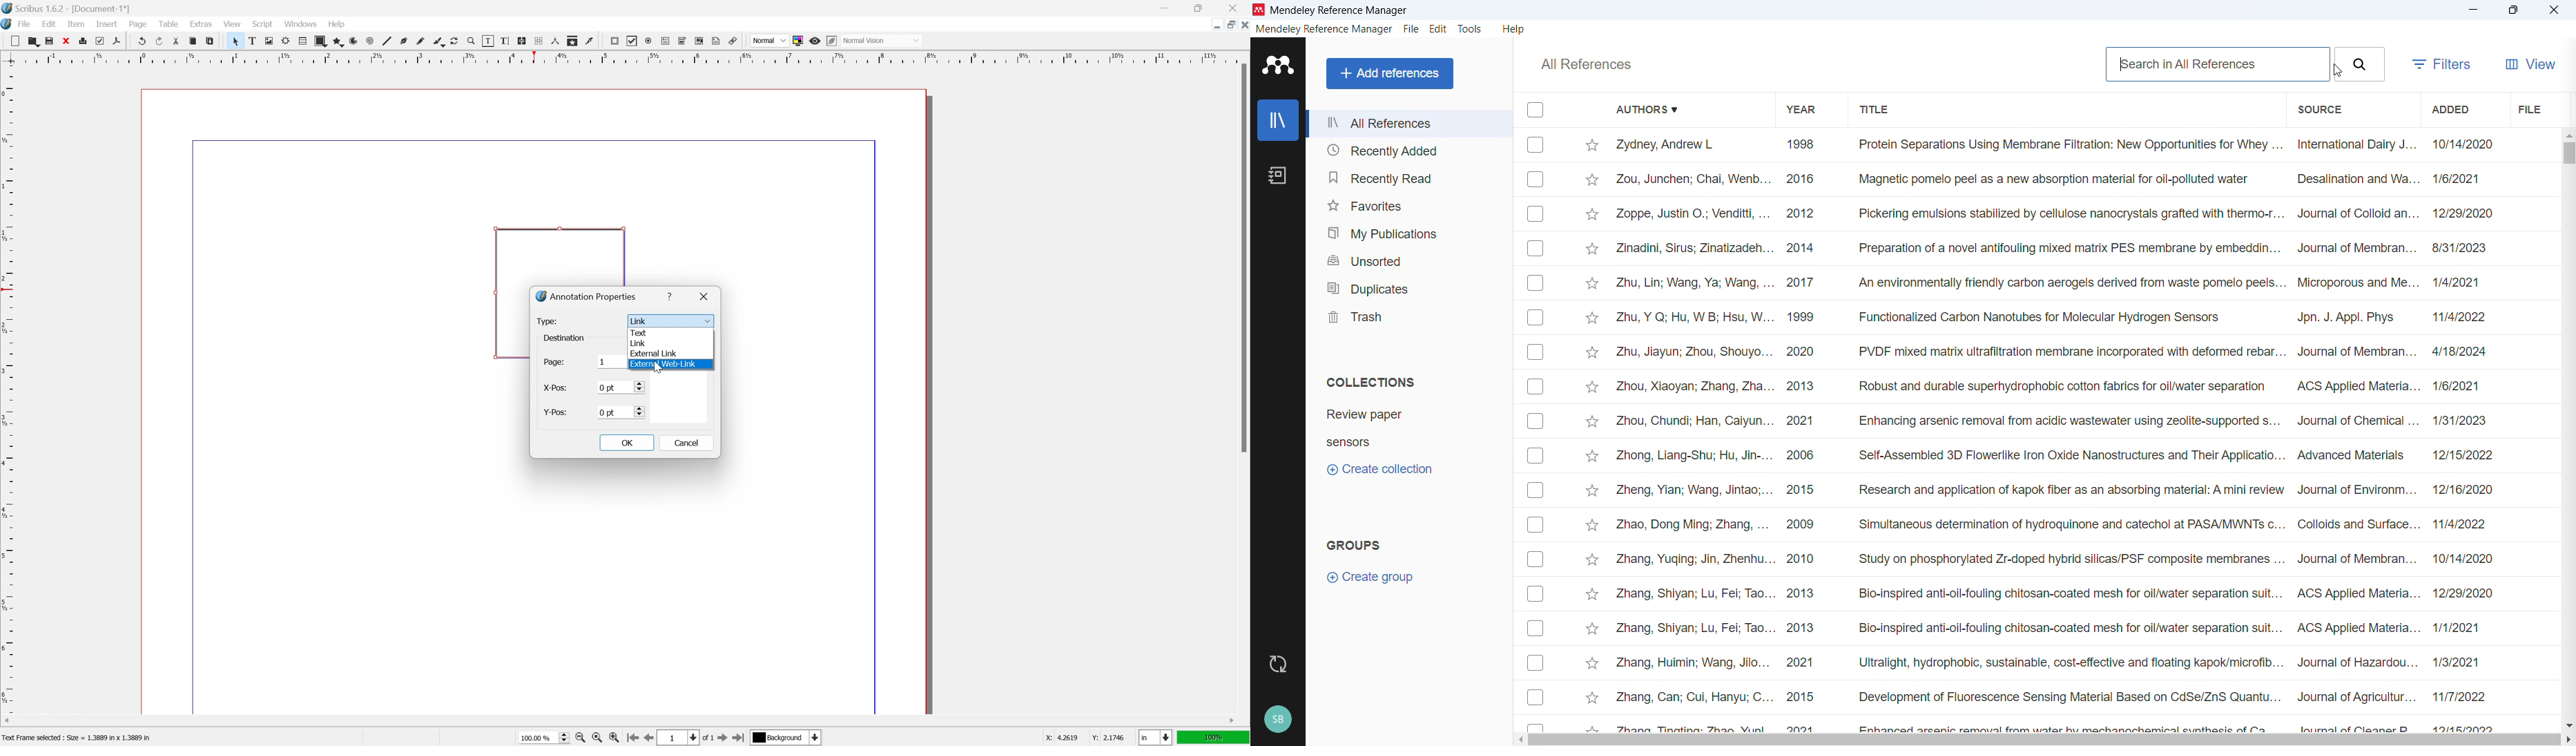 Image resolution: width=2576 pixels, height=756 pixels. What do you see at coordinates (646, 738) in the screenshot?
I see `go to previous page` at bounding box center [646, 738].